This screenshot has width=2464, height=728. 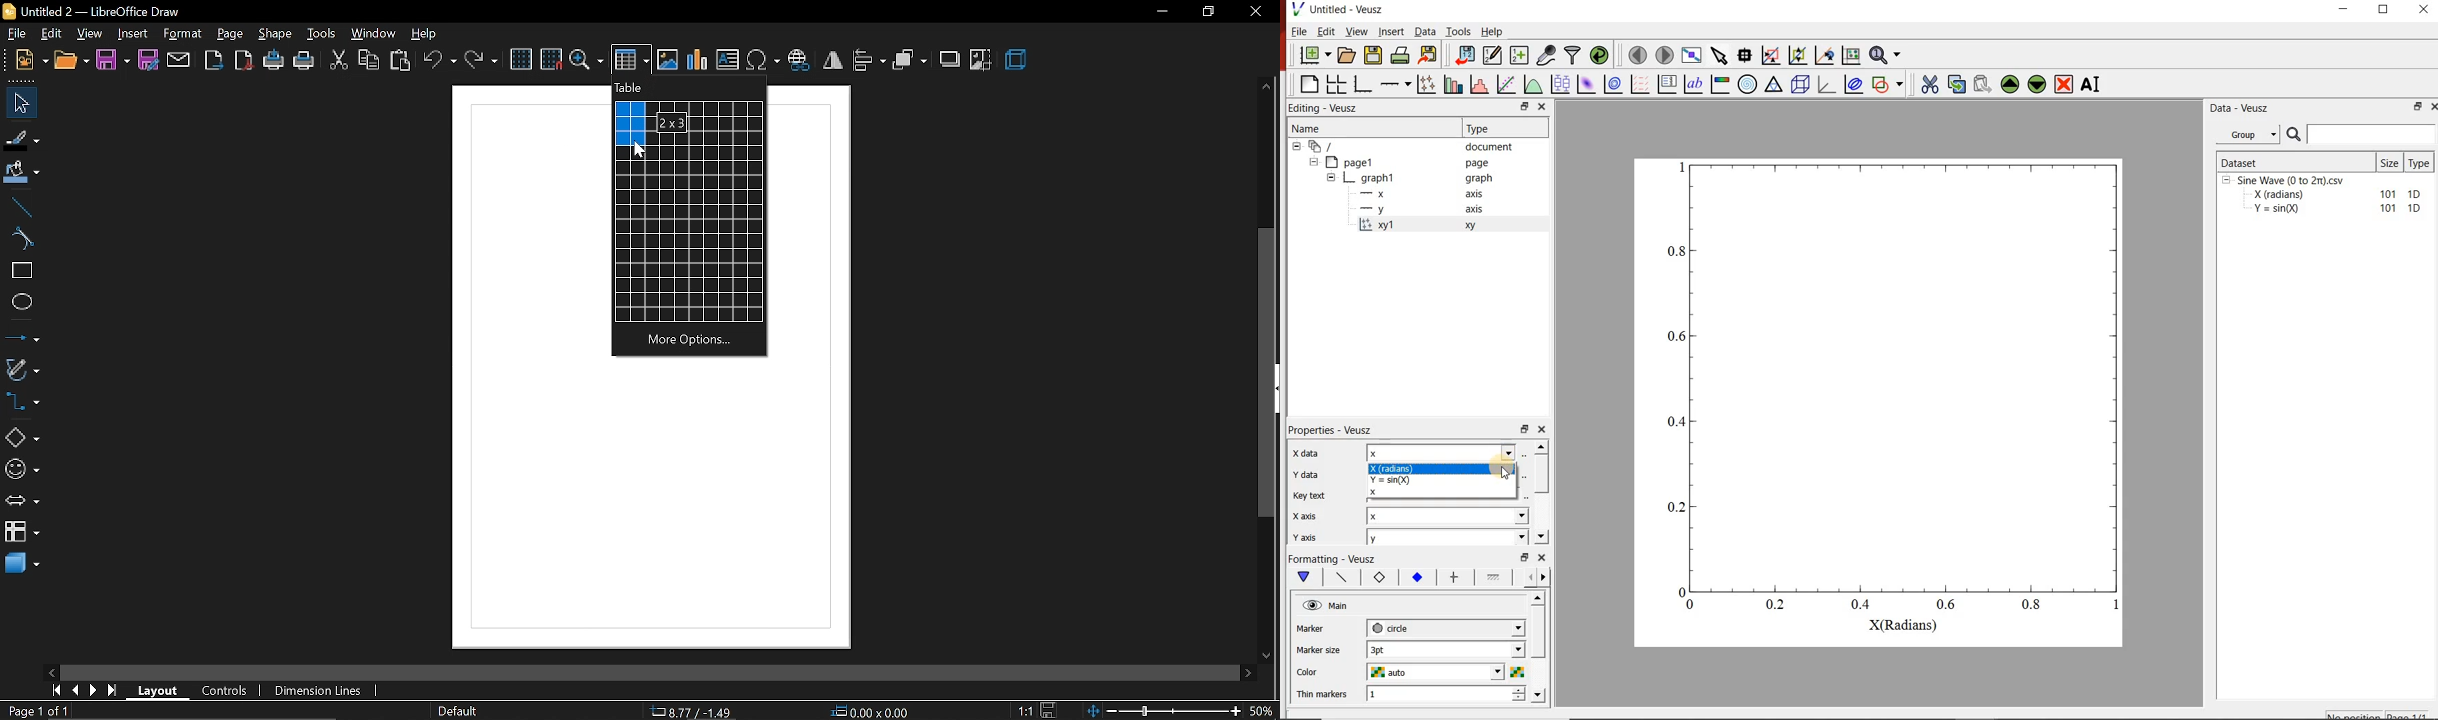 What do you see at coordinates (688, 212) in the screenshot?
I see `Table` at bounding box center [688, 212].